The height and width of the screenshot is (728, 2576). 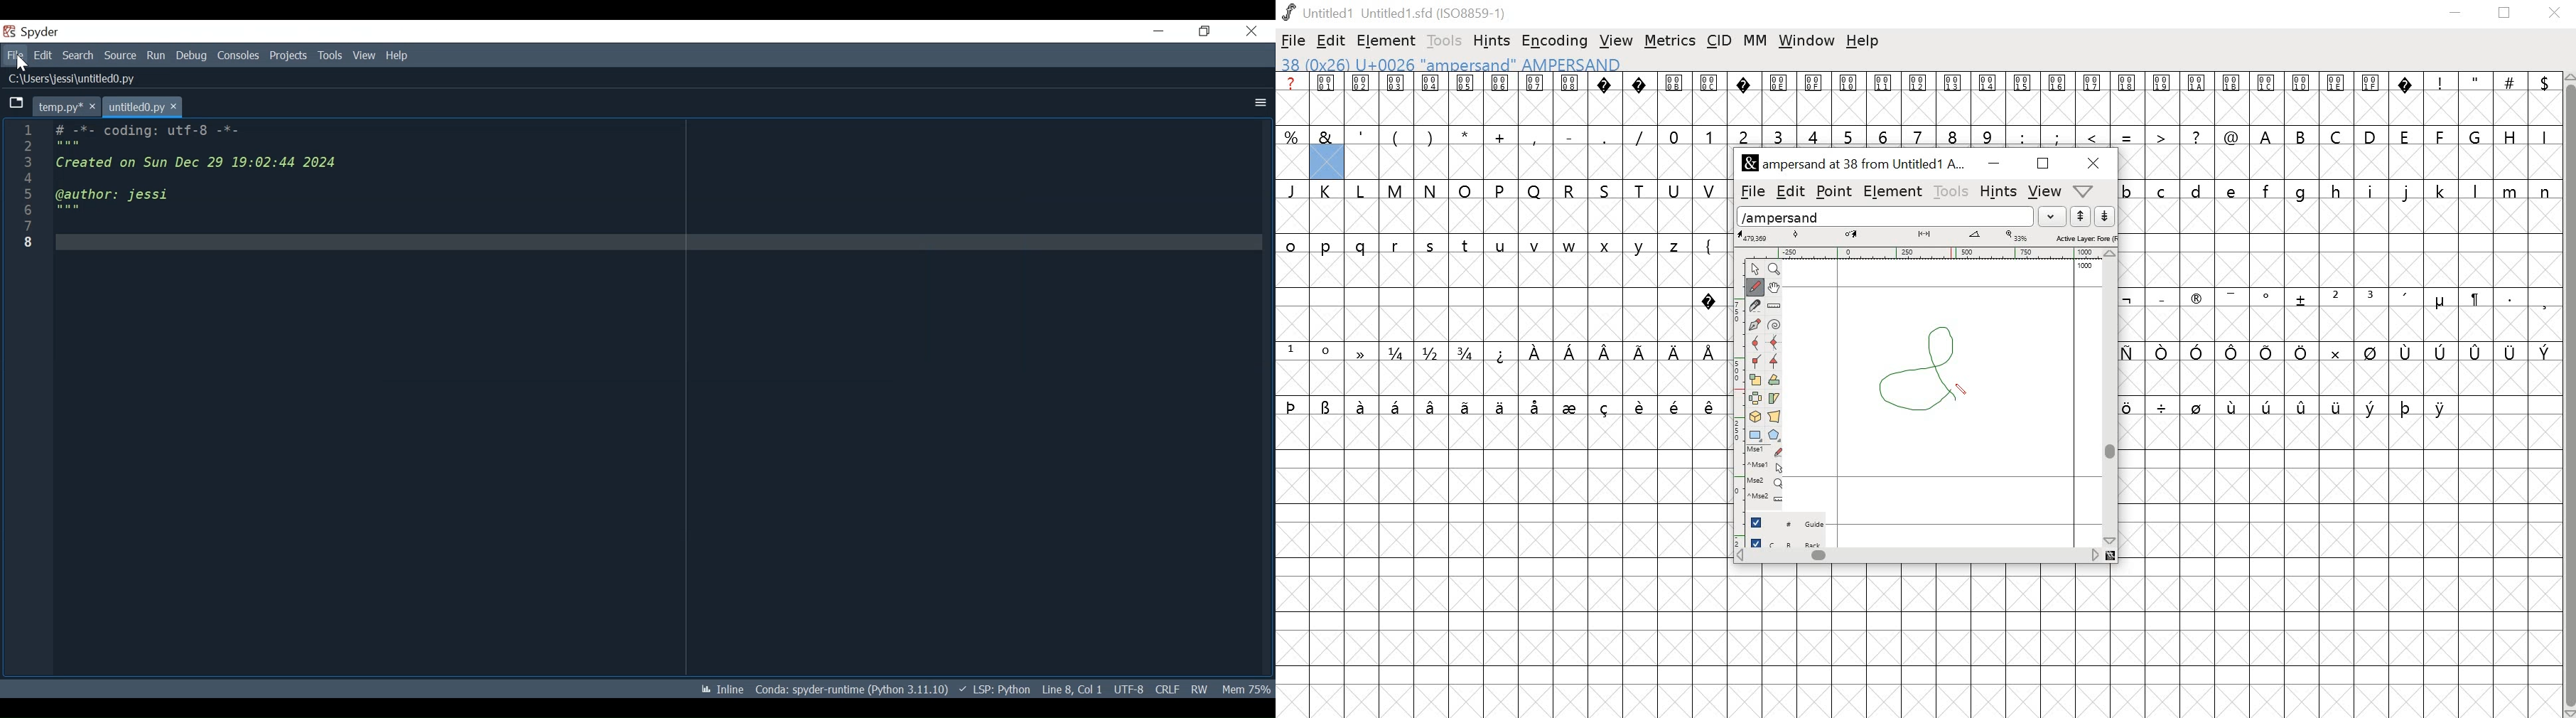 I want to click on Projects, so click(x=289, y=56).